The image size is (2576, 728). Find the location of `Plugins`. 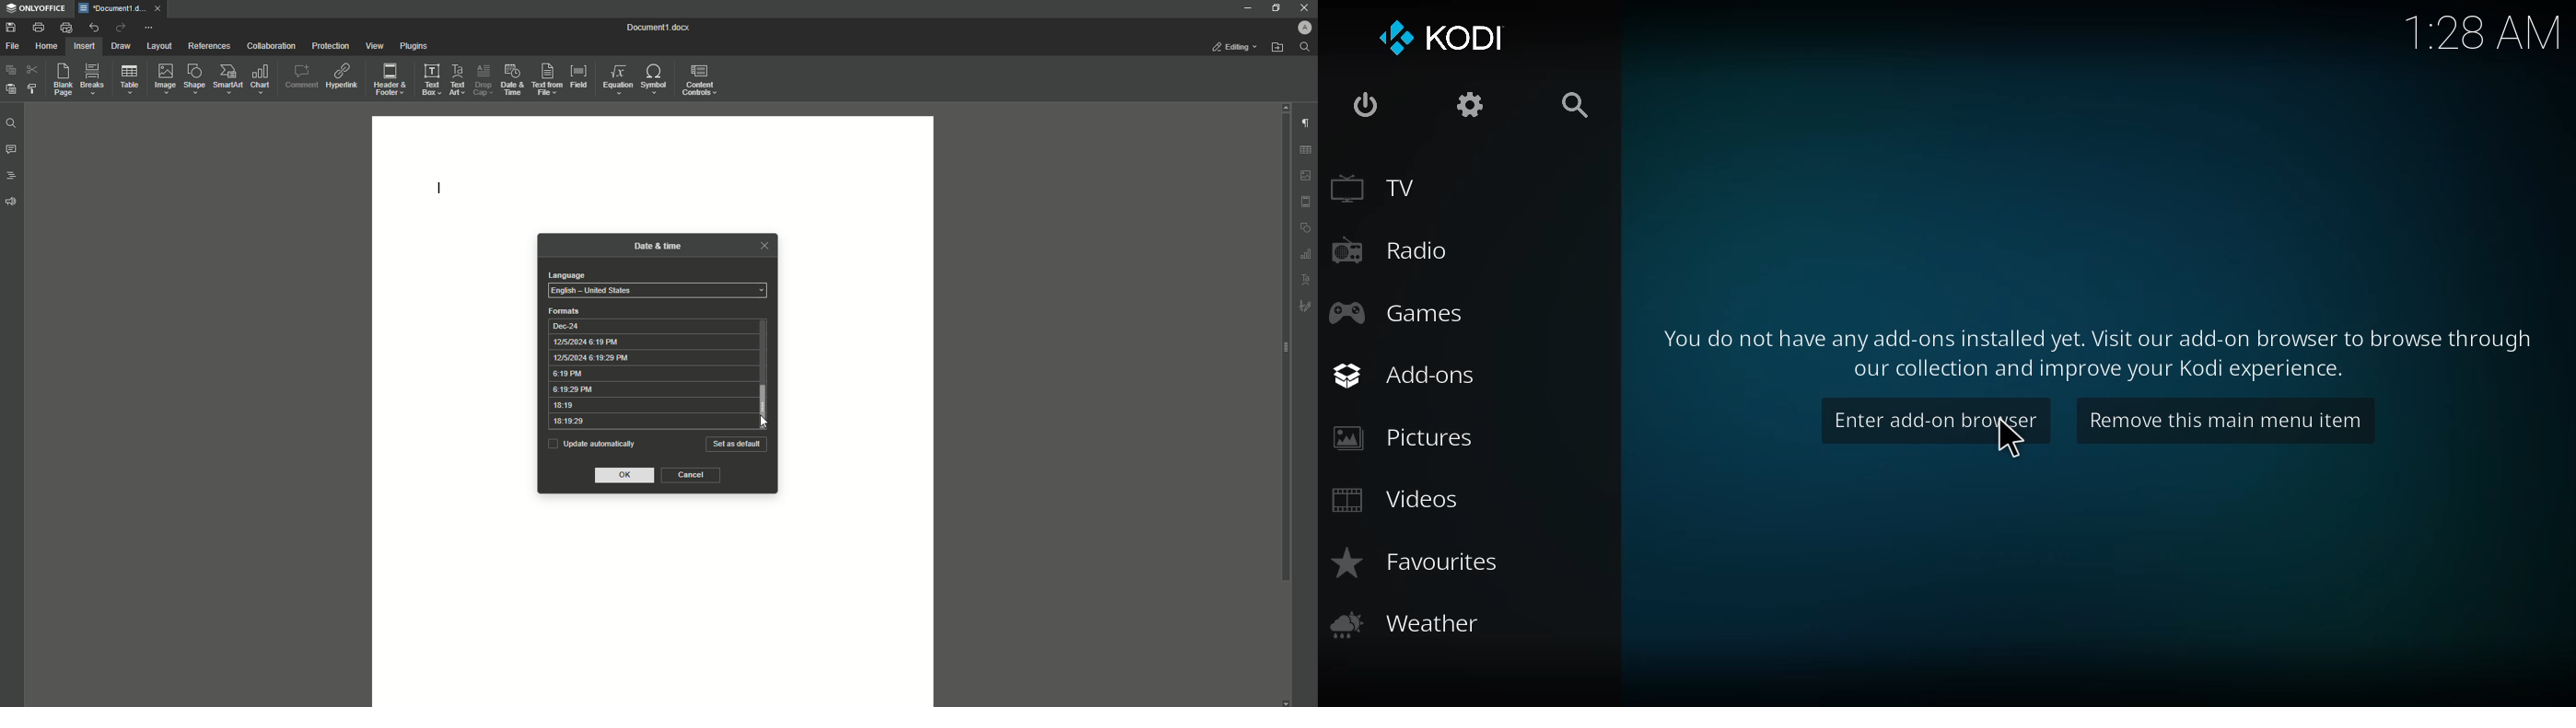

Plugins is located at coordinates (411, 45).